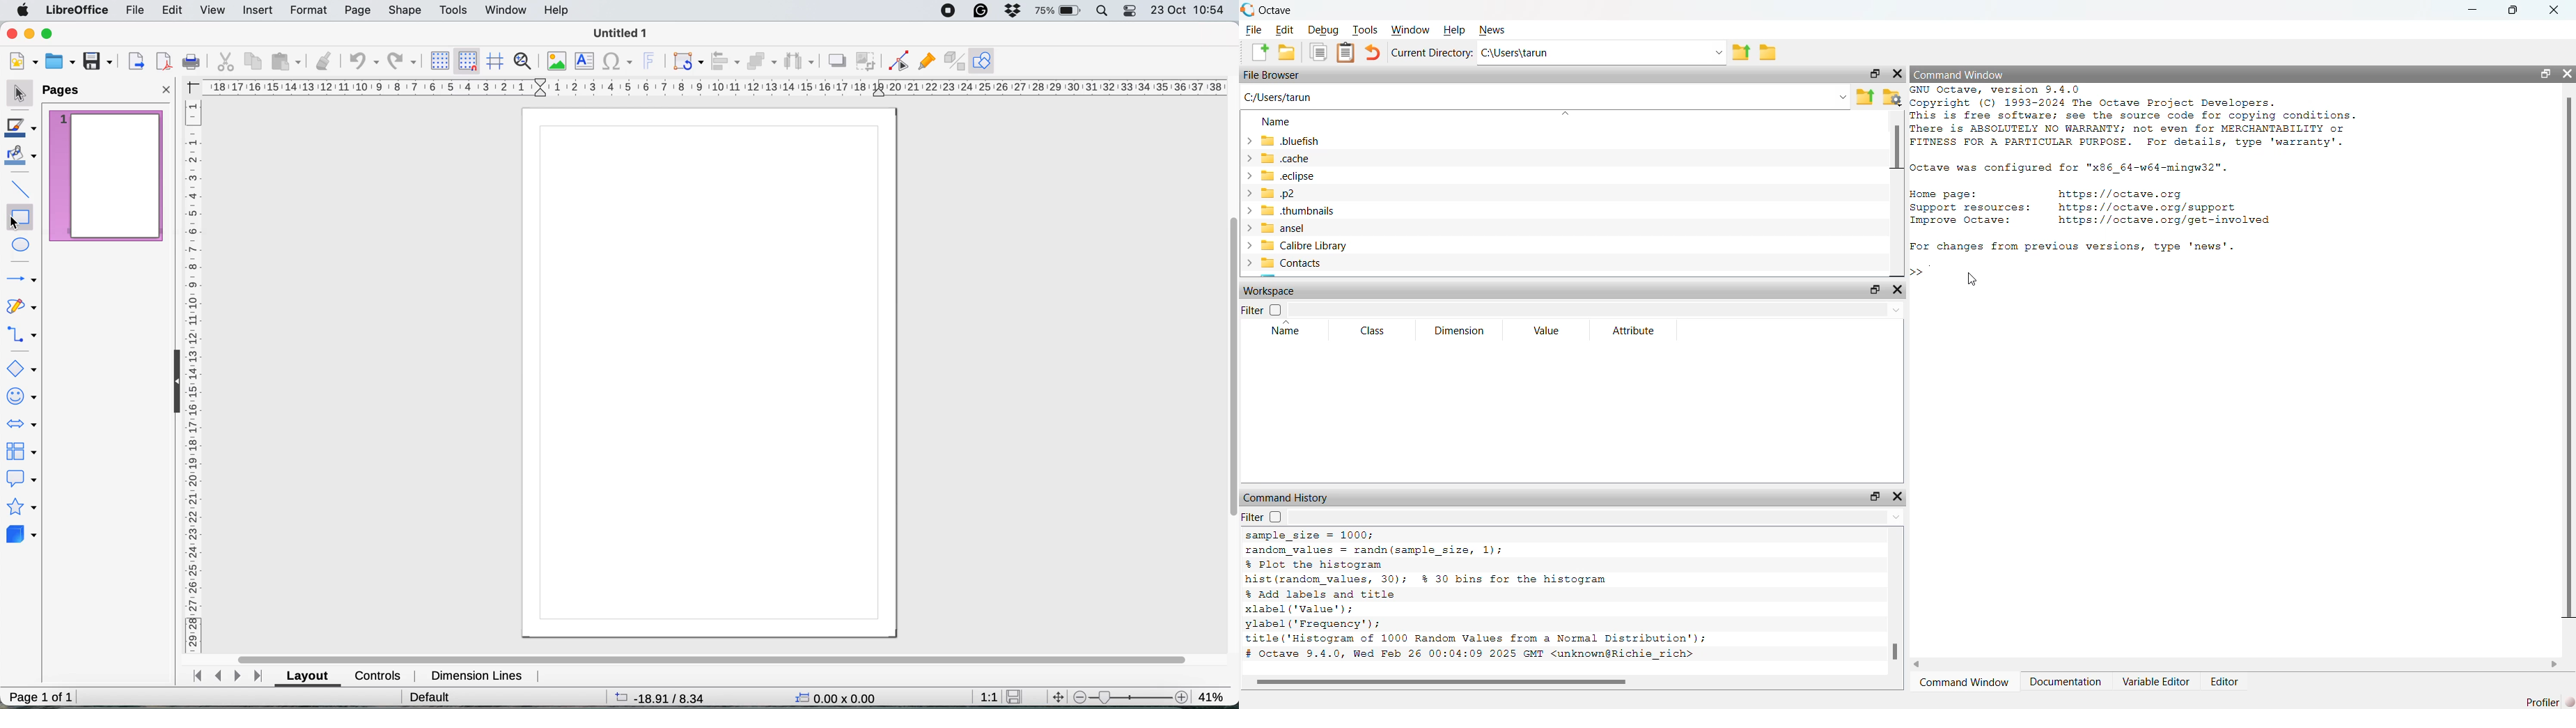 Image resolution: width=2576 pixels, height=728 pixels. What do you see at coordinates (1275, 122) in the screenshot?
I see `Name` at bounding box center [1275, 122].